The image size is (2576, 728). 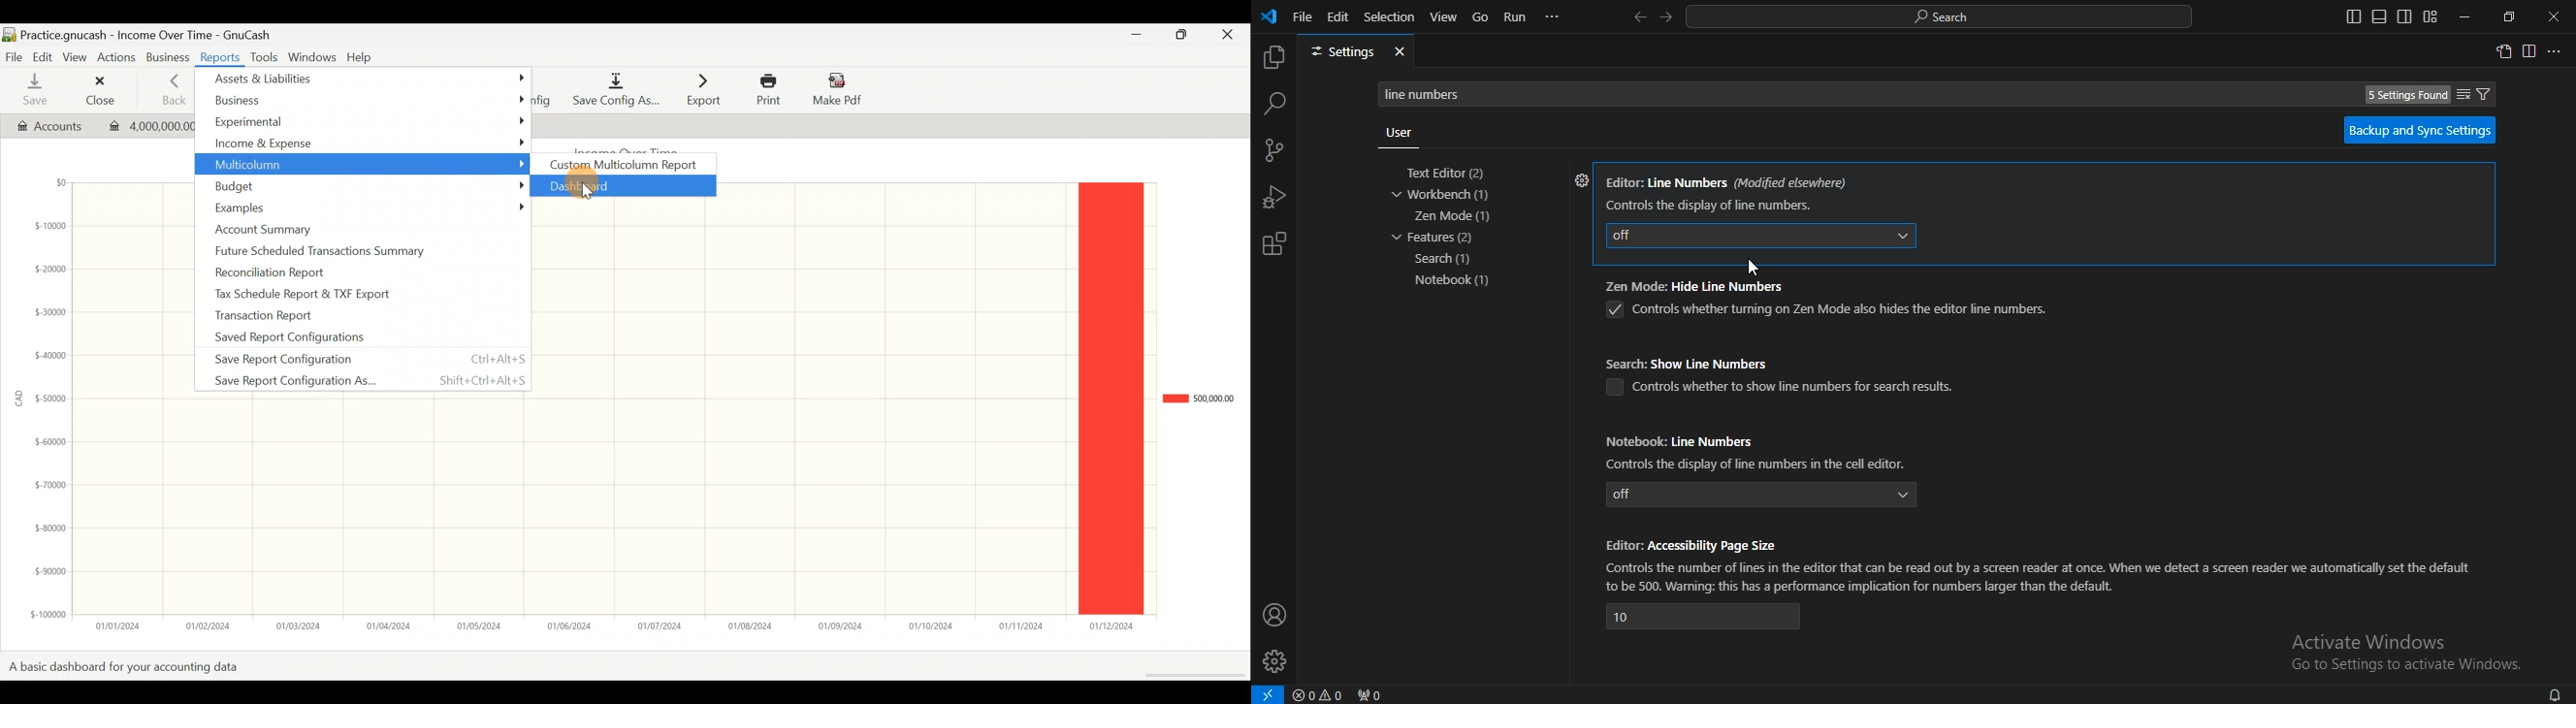 I want to click on backup and sync settings, so click(x=2420, y=130).